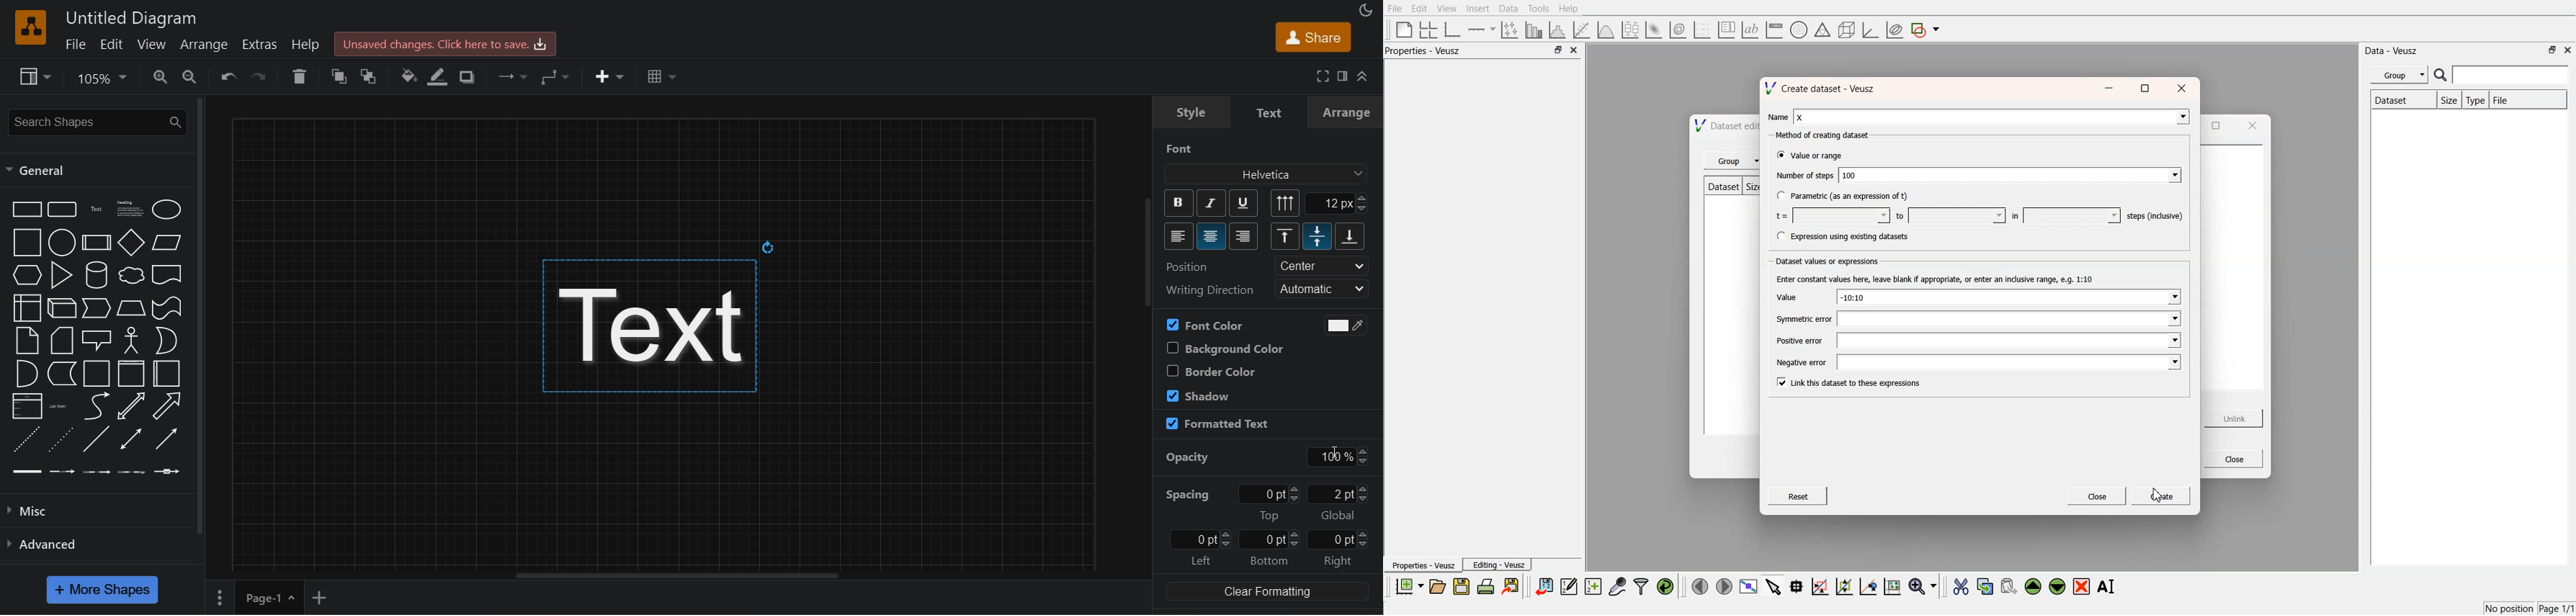 The width and height of the screenshot is (2576, 616). What do you see at coordinates (1844, 30) in the screenshot?
I see `3d shapes` at bounding box center [1844, 30].